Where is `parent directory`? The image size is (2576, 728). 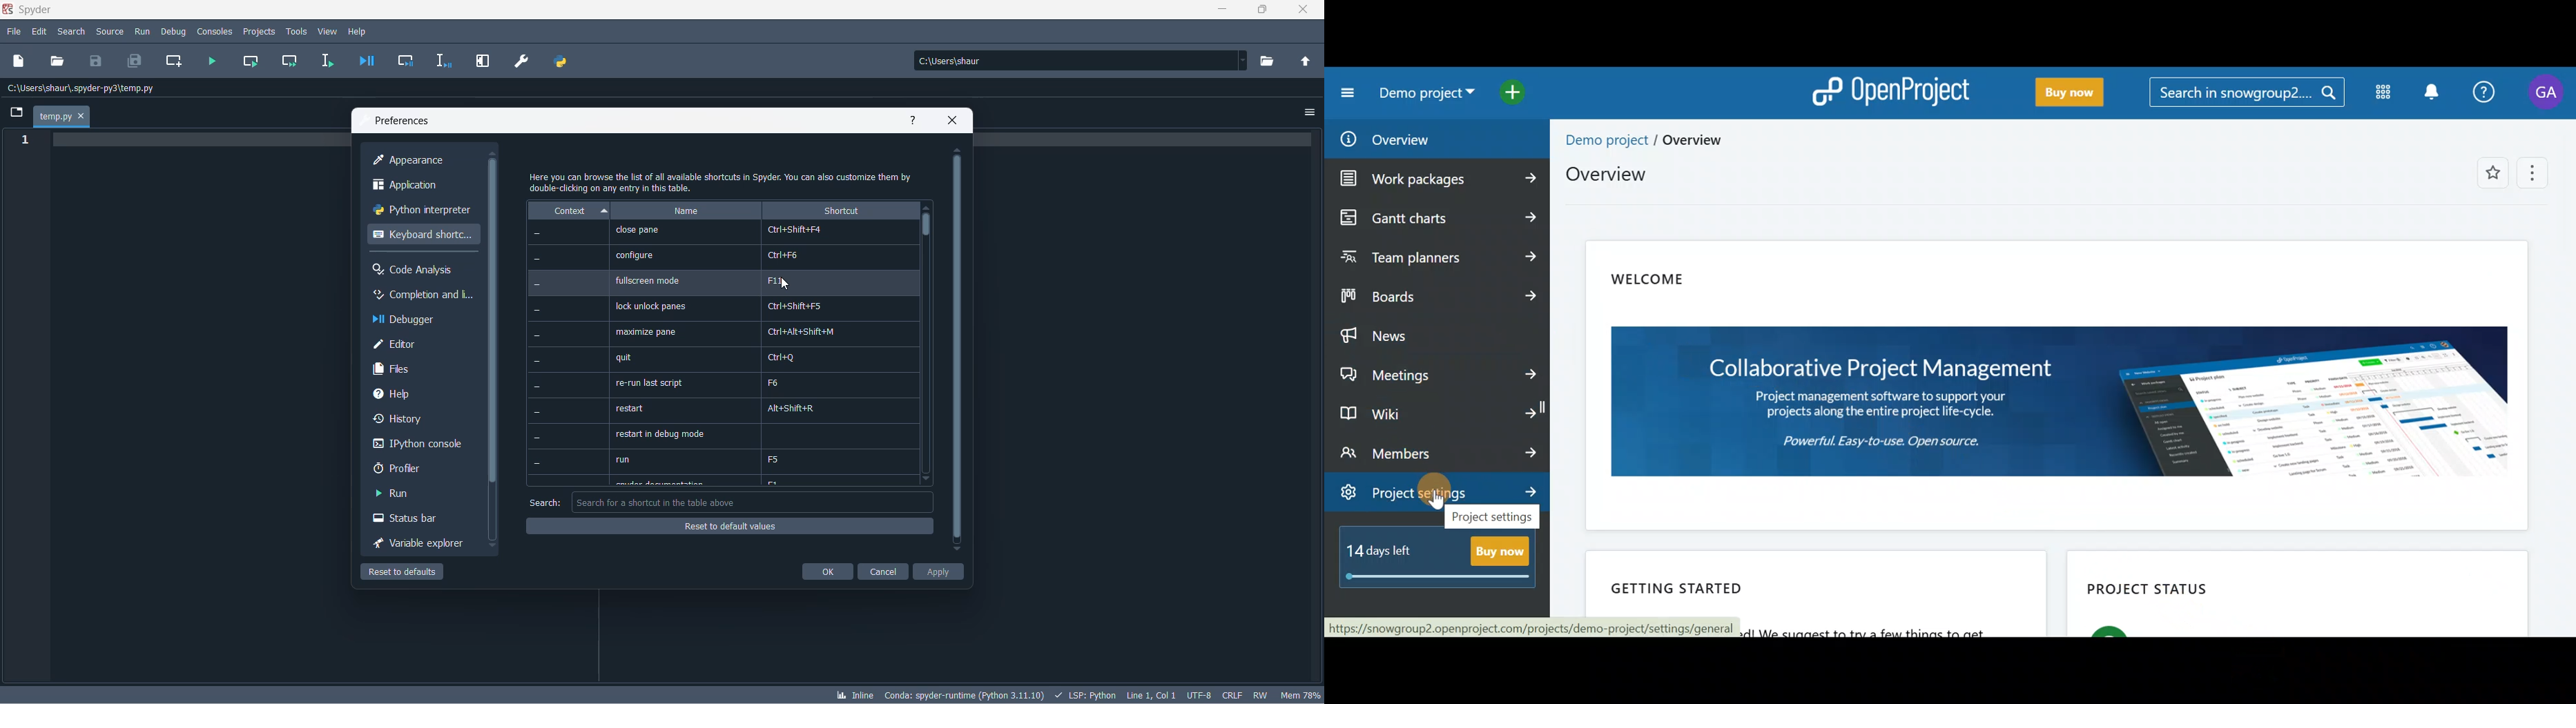
parent directory is located at coordinates (1309, 63).